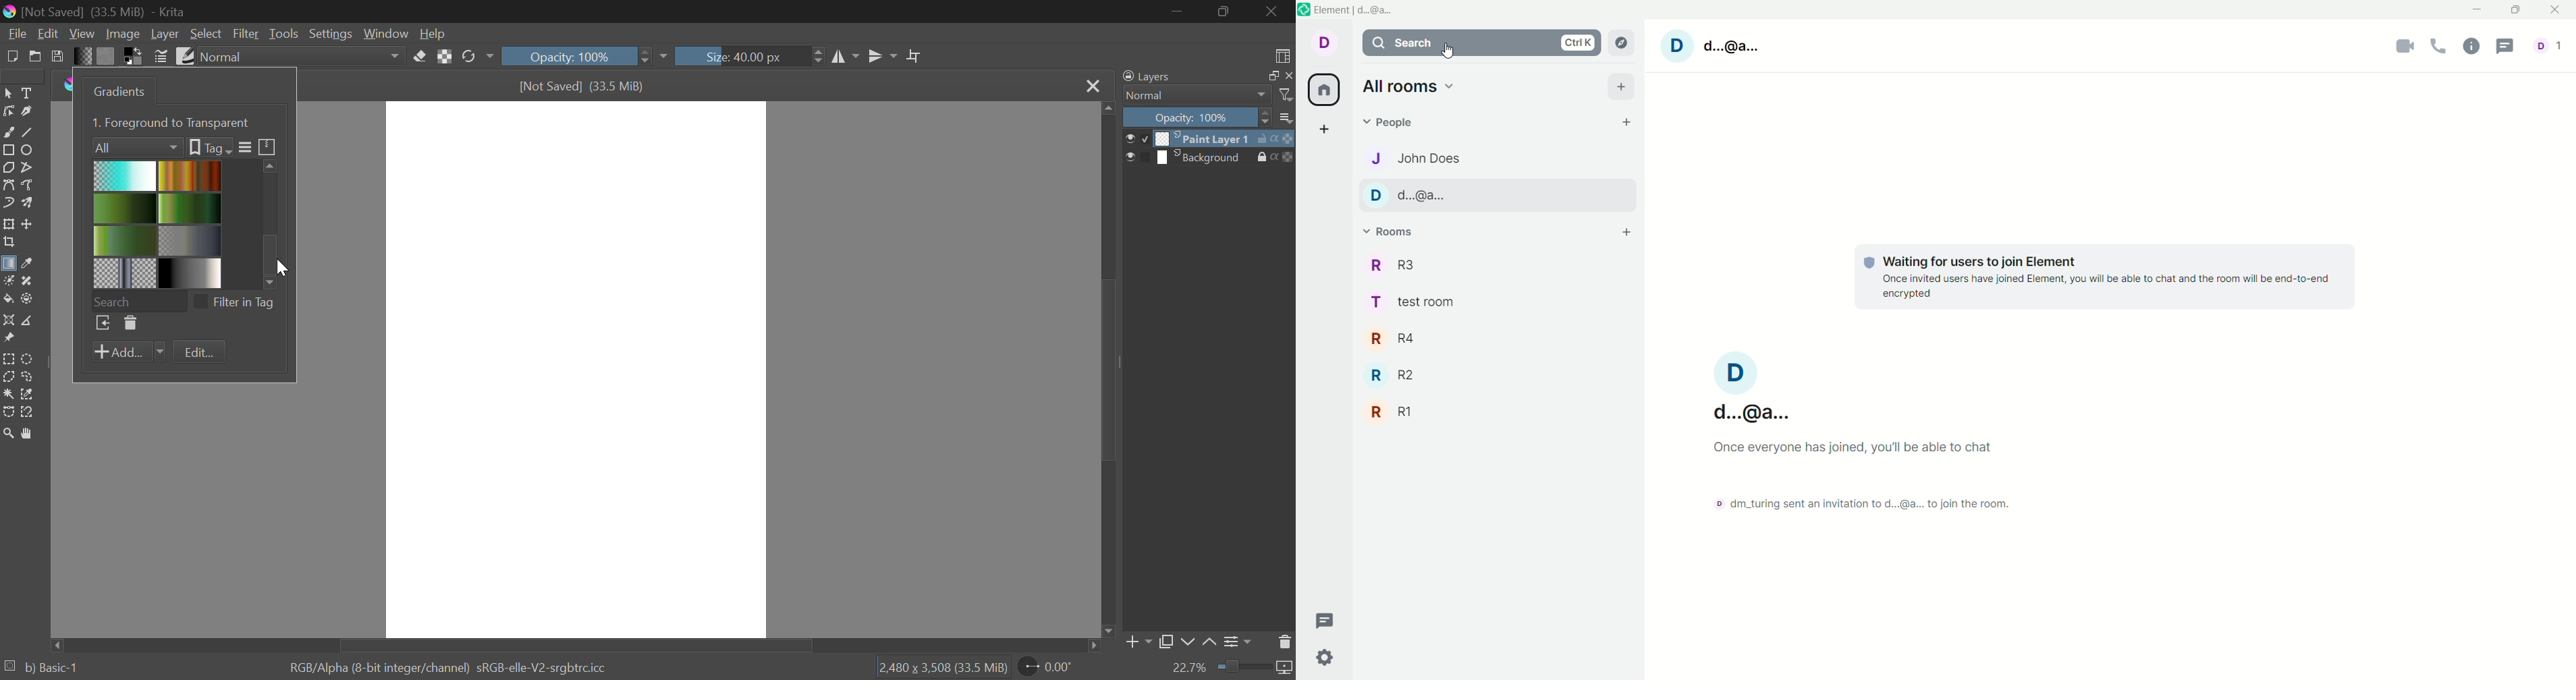 The width and height of the screenshot is (2576, 700). What do you see at coordinates (27, 204) in the screenshot?
I see `Multibrush Tool` at bounding box center [27, 204].